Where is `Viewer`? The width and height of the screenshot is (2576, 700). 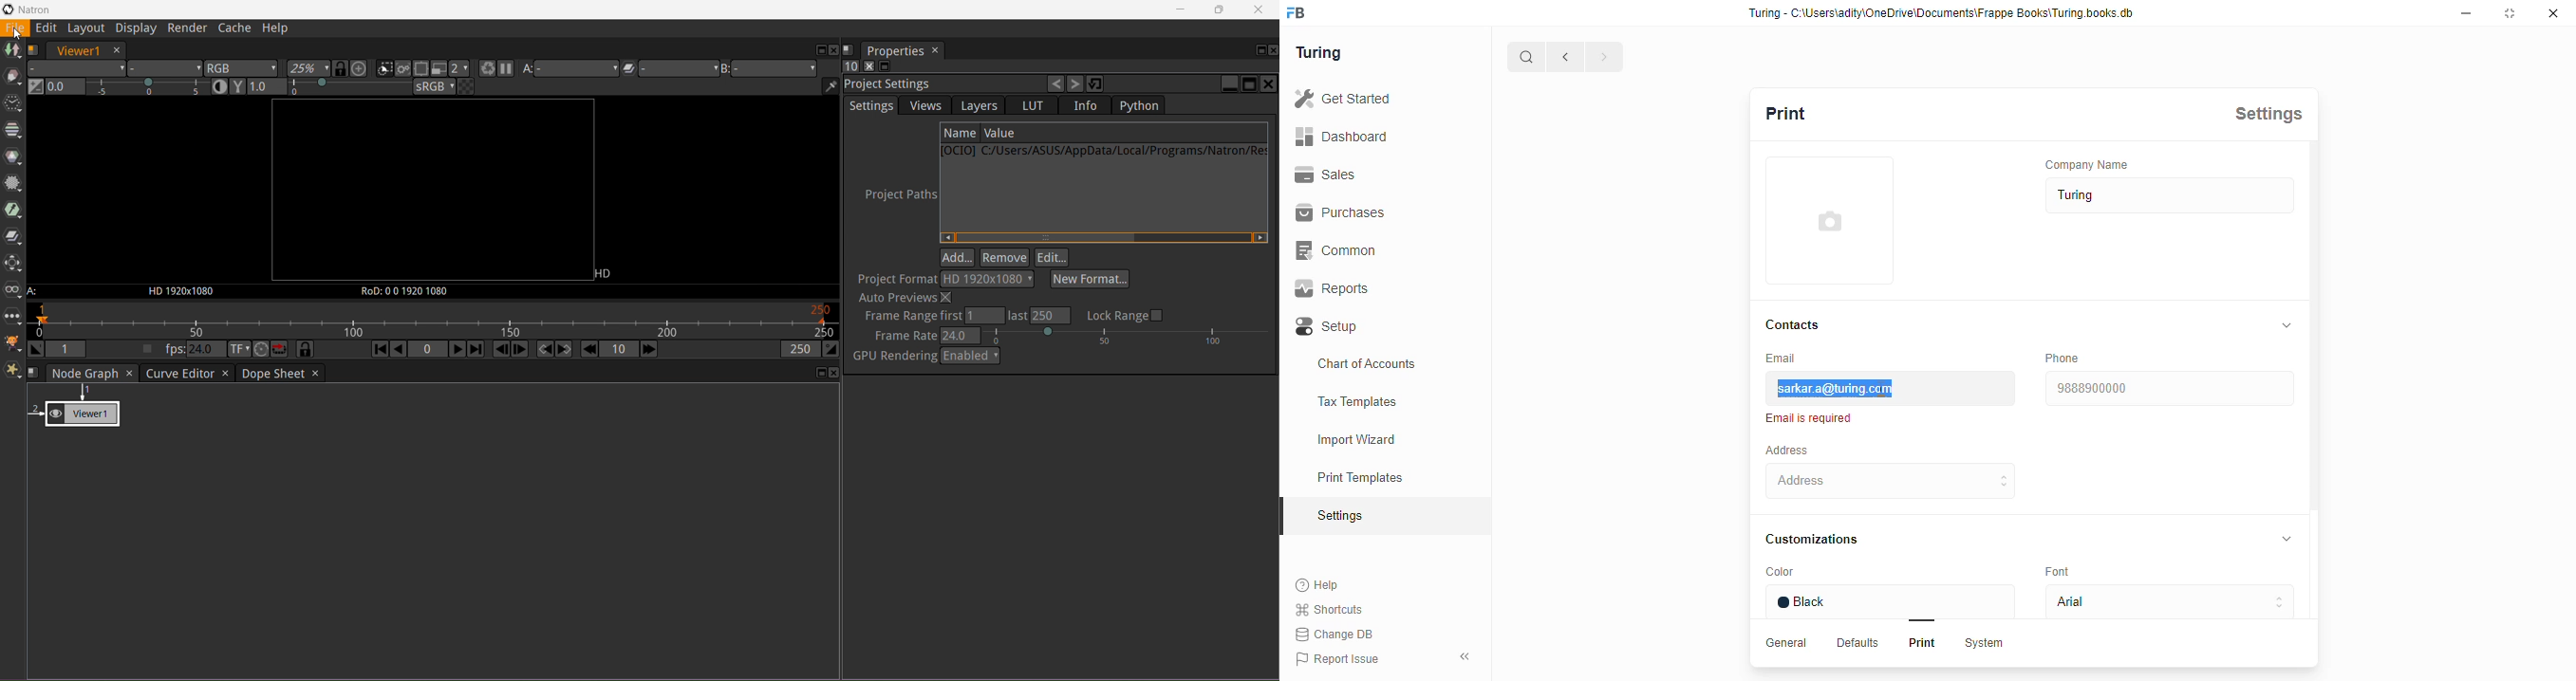
Viewer is located at coordinates (77, 51).